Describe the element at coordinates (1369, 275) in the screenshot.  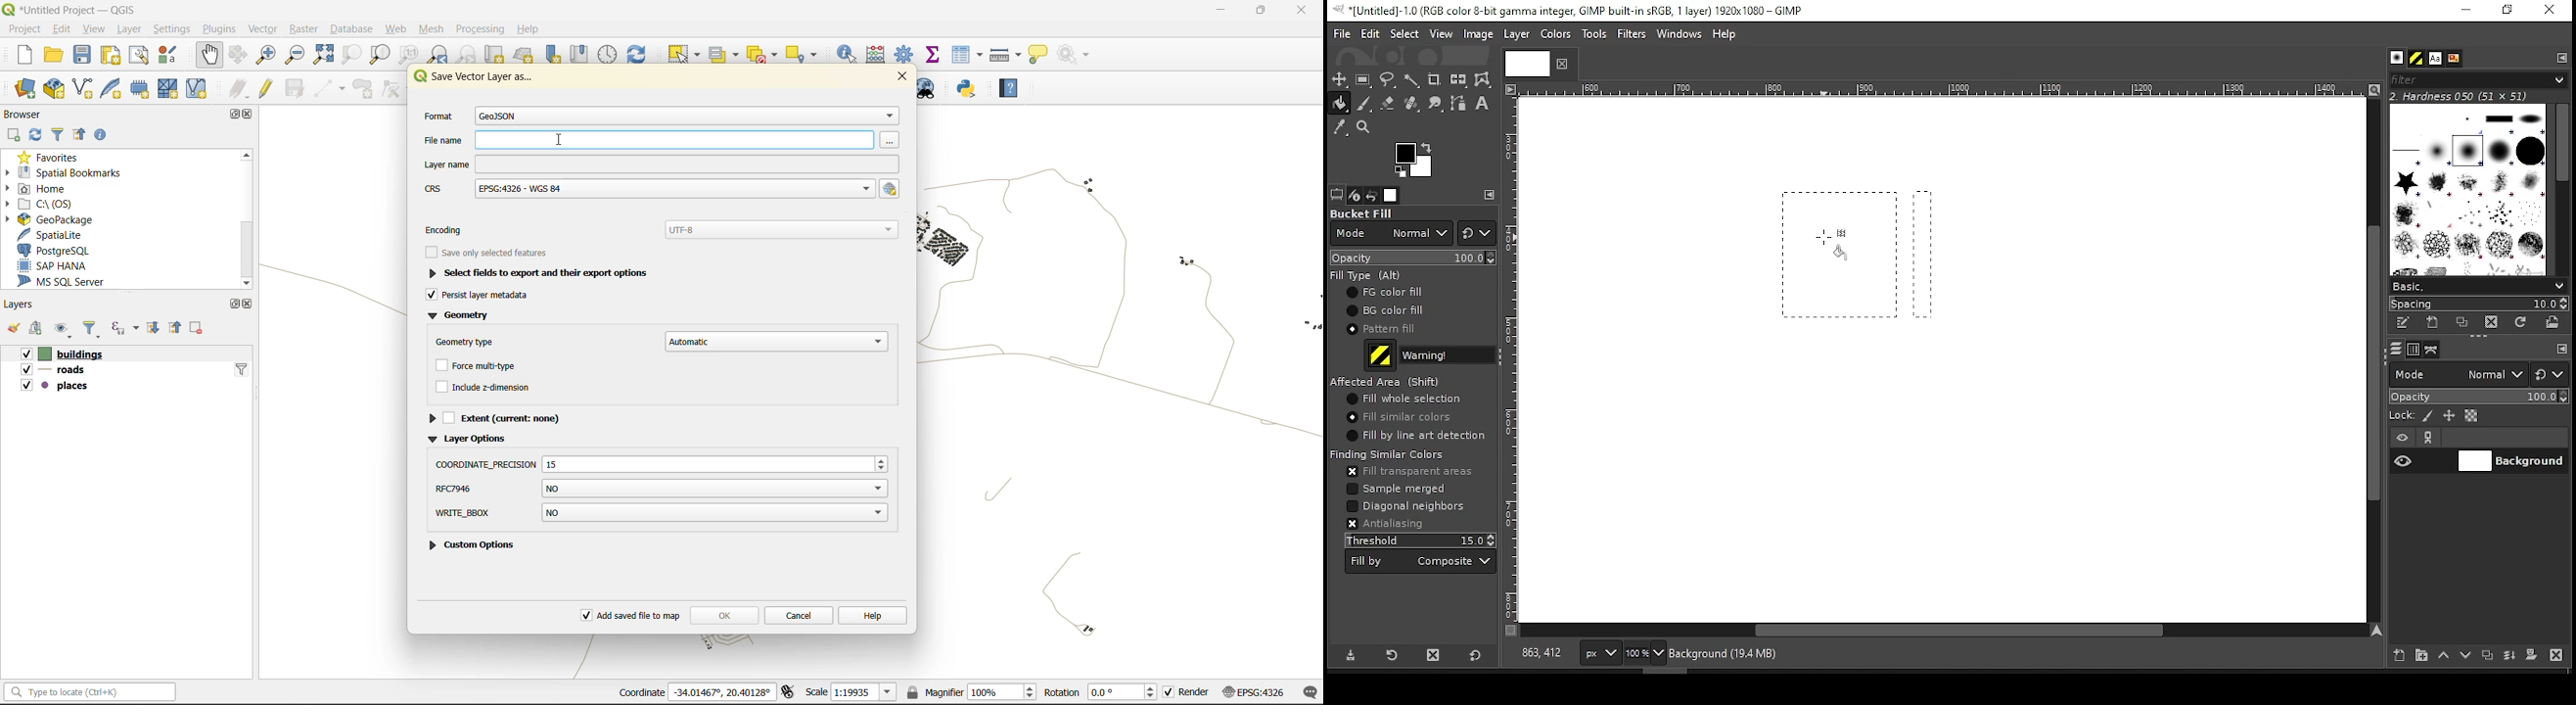
I see `fill type` at that location.